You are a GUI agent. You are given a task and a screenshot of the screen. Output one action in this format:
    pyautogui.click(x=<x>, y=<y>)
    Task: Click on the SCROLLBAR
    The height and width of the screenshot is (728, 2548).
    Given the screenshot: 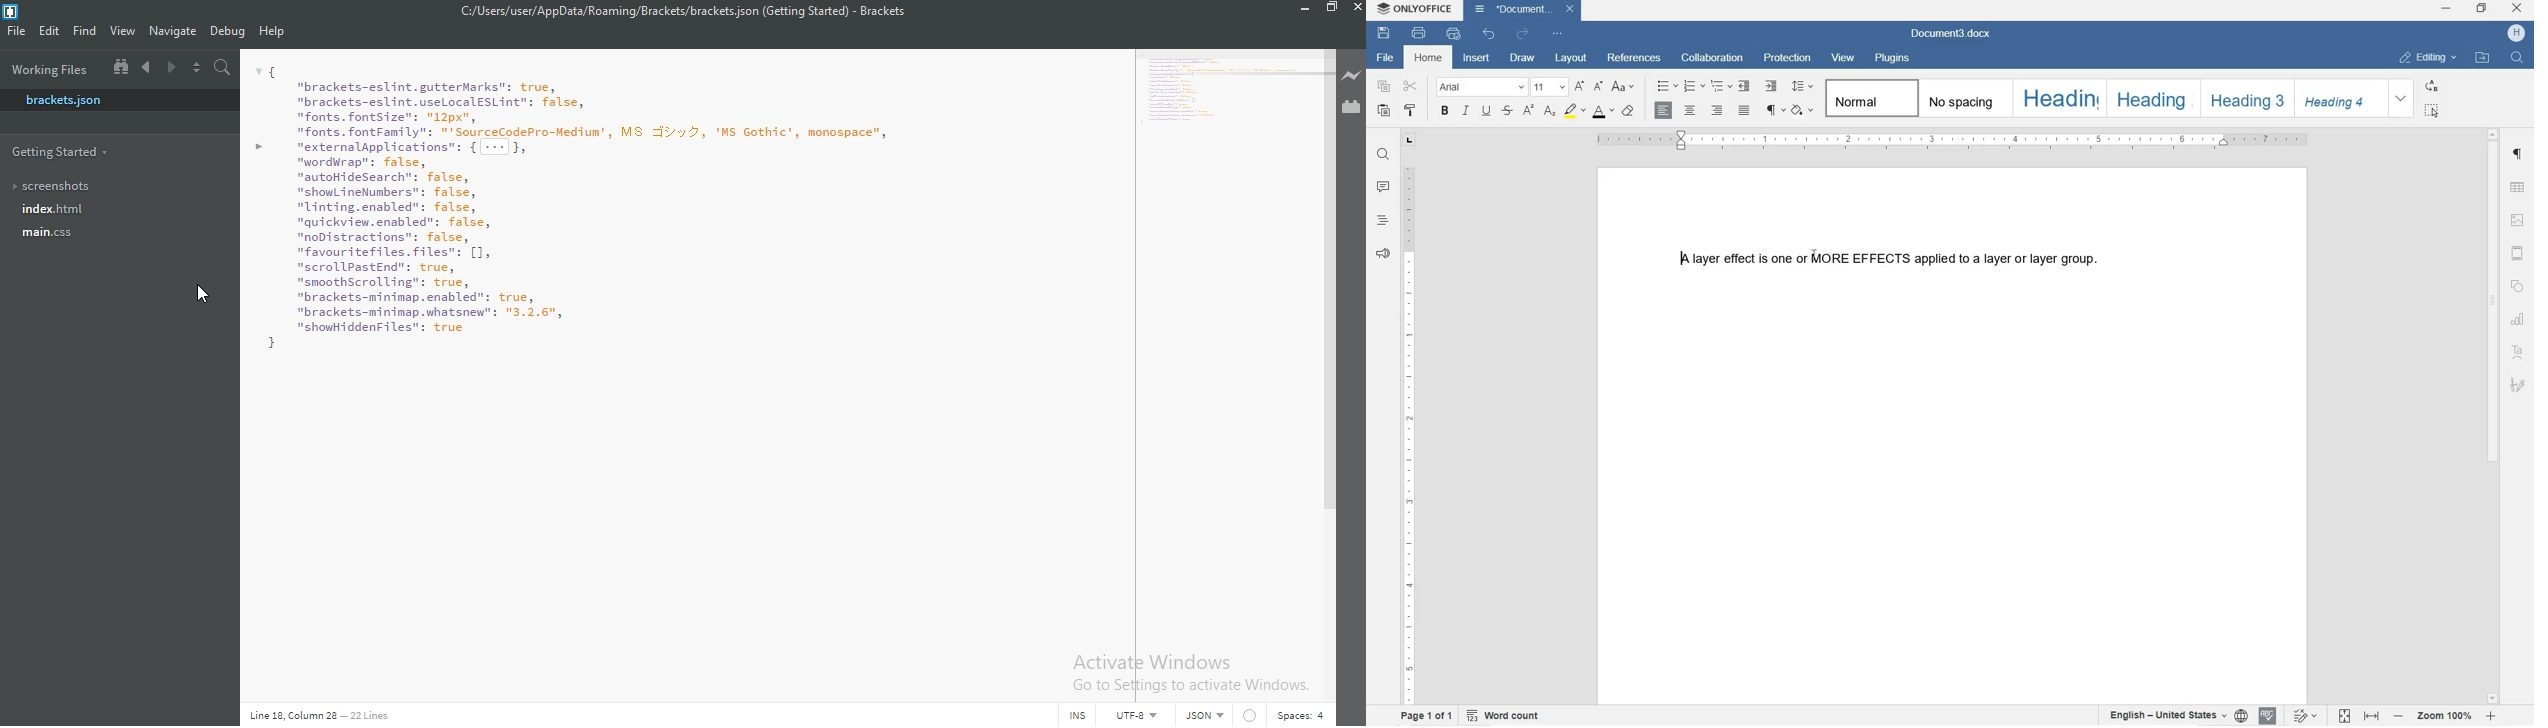 What is the action you would take?
    pyautogui.click(x=2493, y=416)
    